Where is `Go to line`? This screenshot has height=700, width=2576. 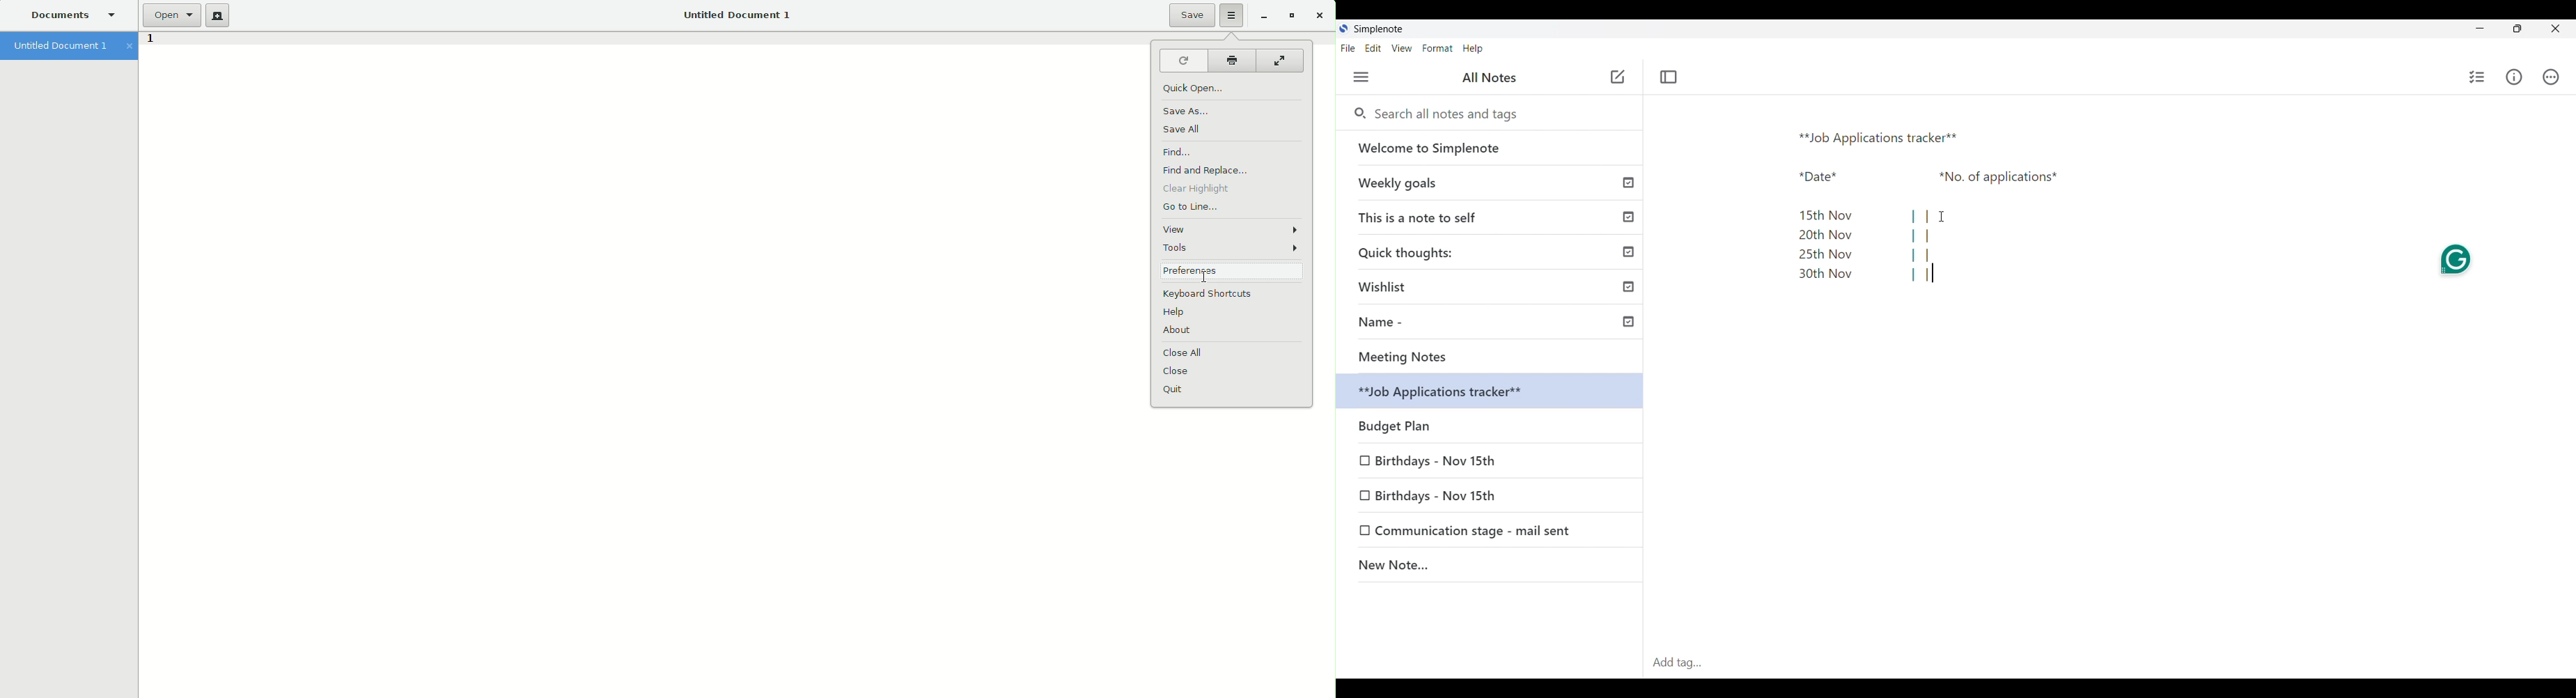
Go to line is located at coordinates (1192, 210).